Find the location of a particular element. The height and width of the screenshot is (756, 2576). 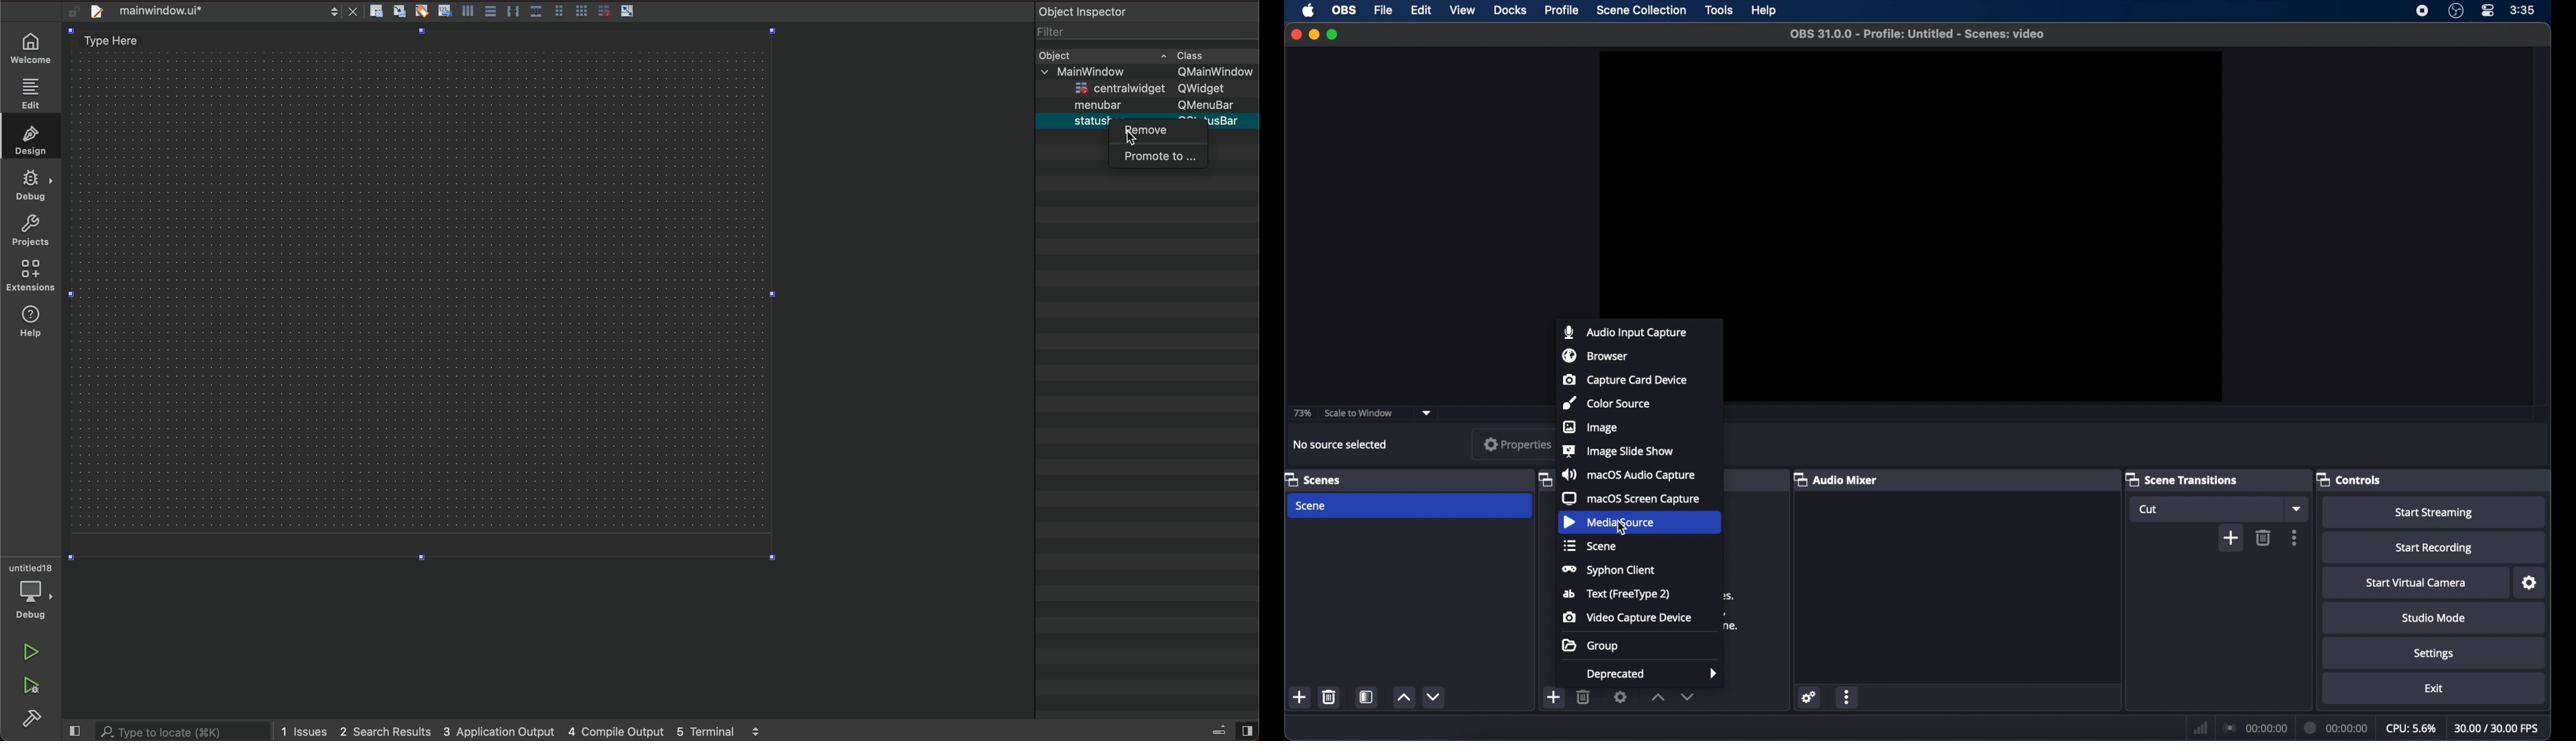

scene filters is located at coordinates (1366, 696).